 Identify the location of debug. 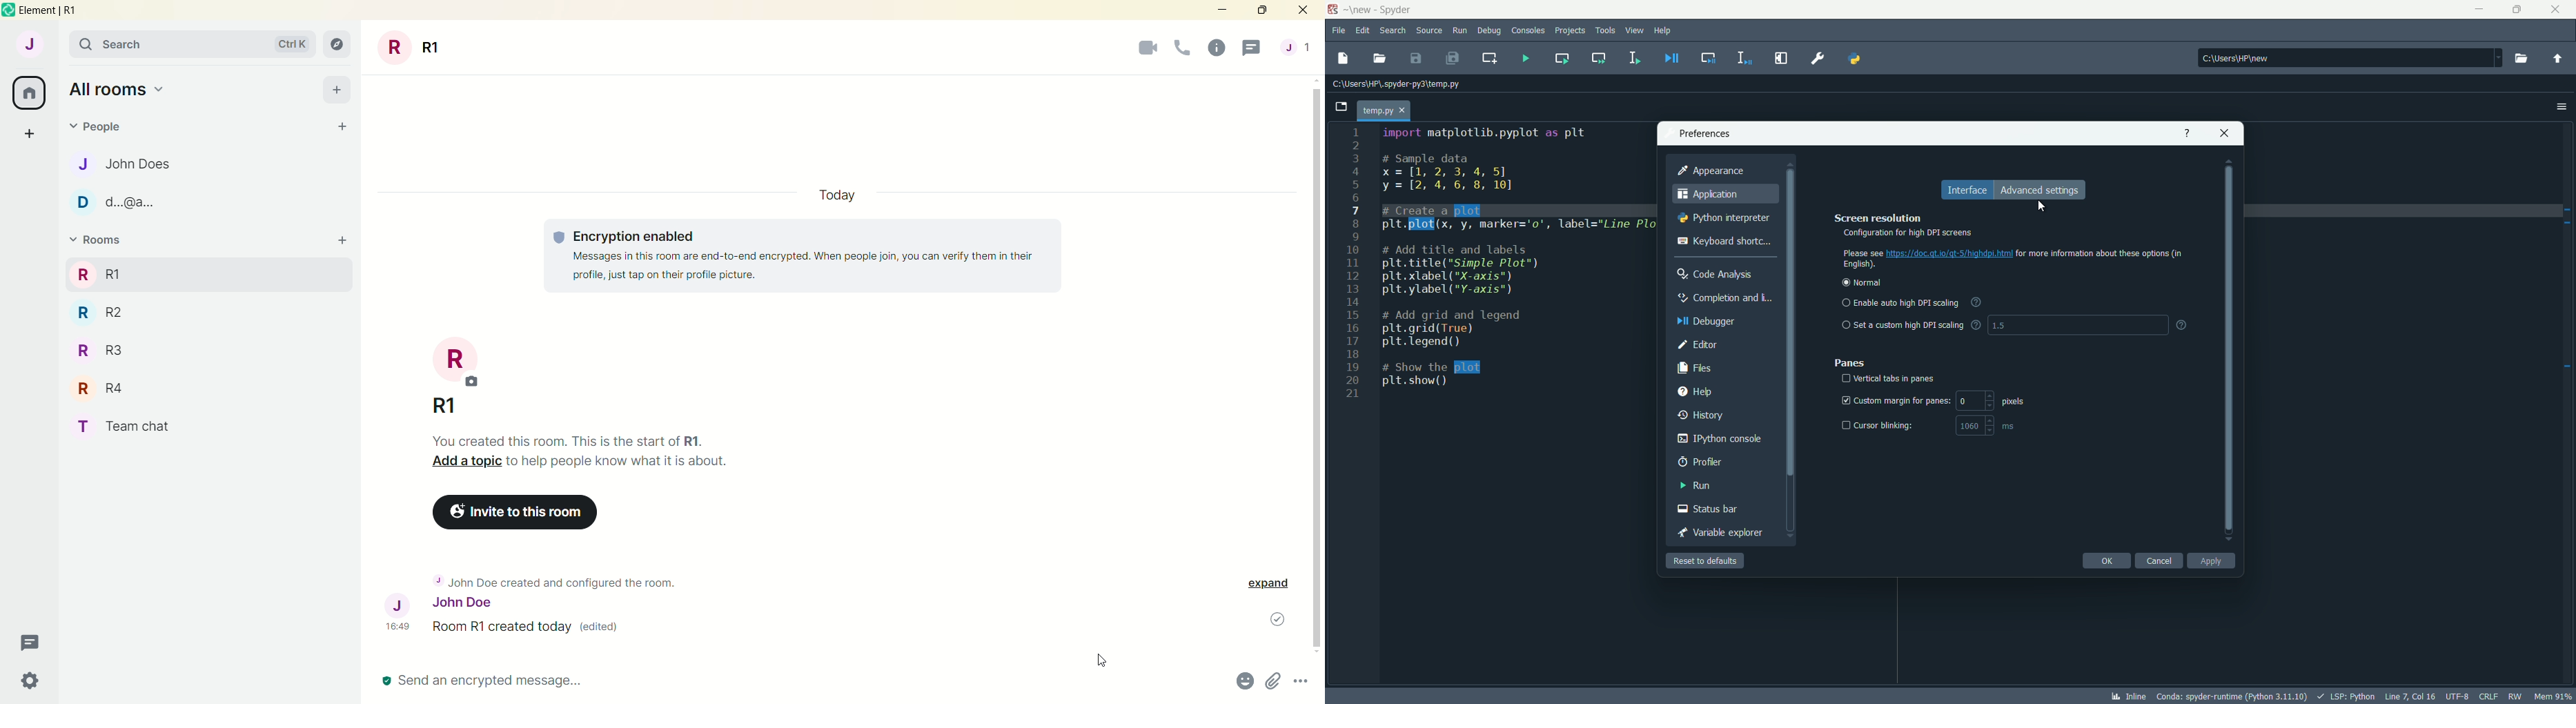
(1489, 30).